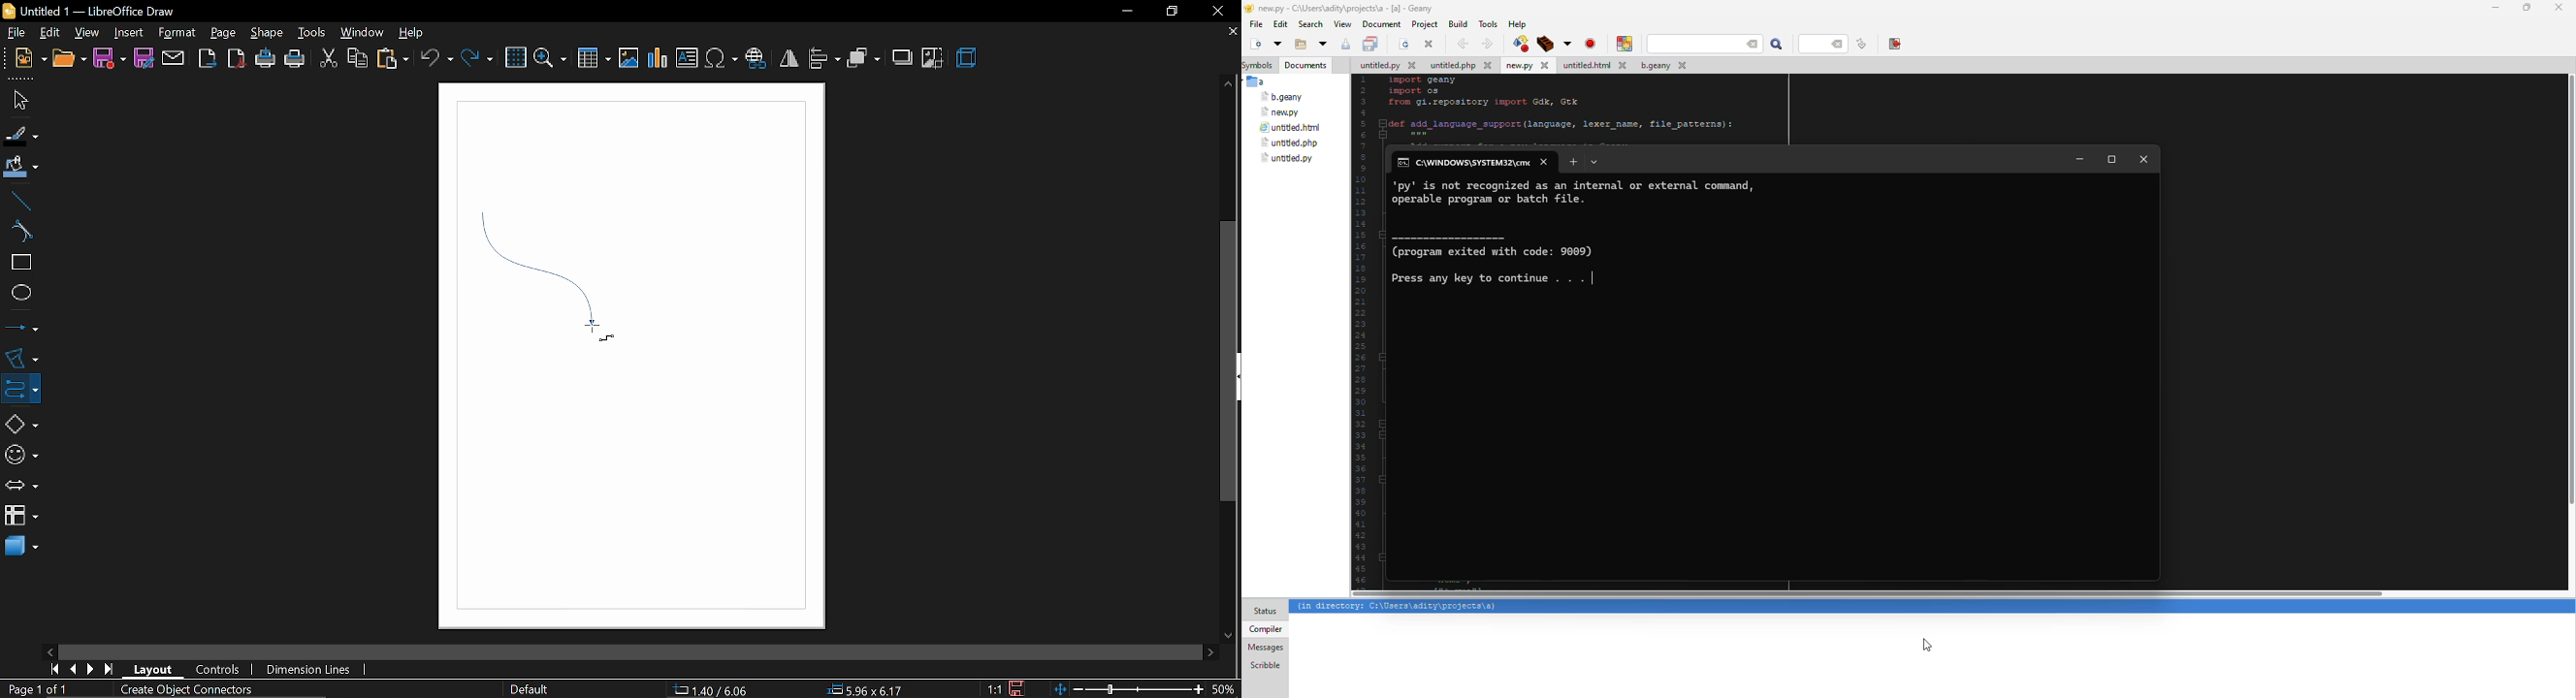 The width and height of the screenshot is (2576, 700). What do you see at coordinates (52, 670) in the screenshot?
I see `go to first page` at bounding box center [52, 670].